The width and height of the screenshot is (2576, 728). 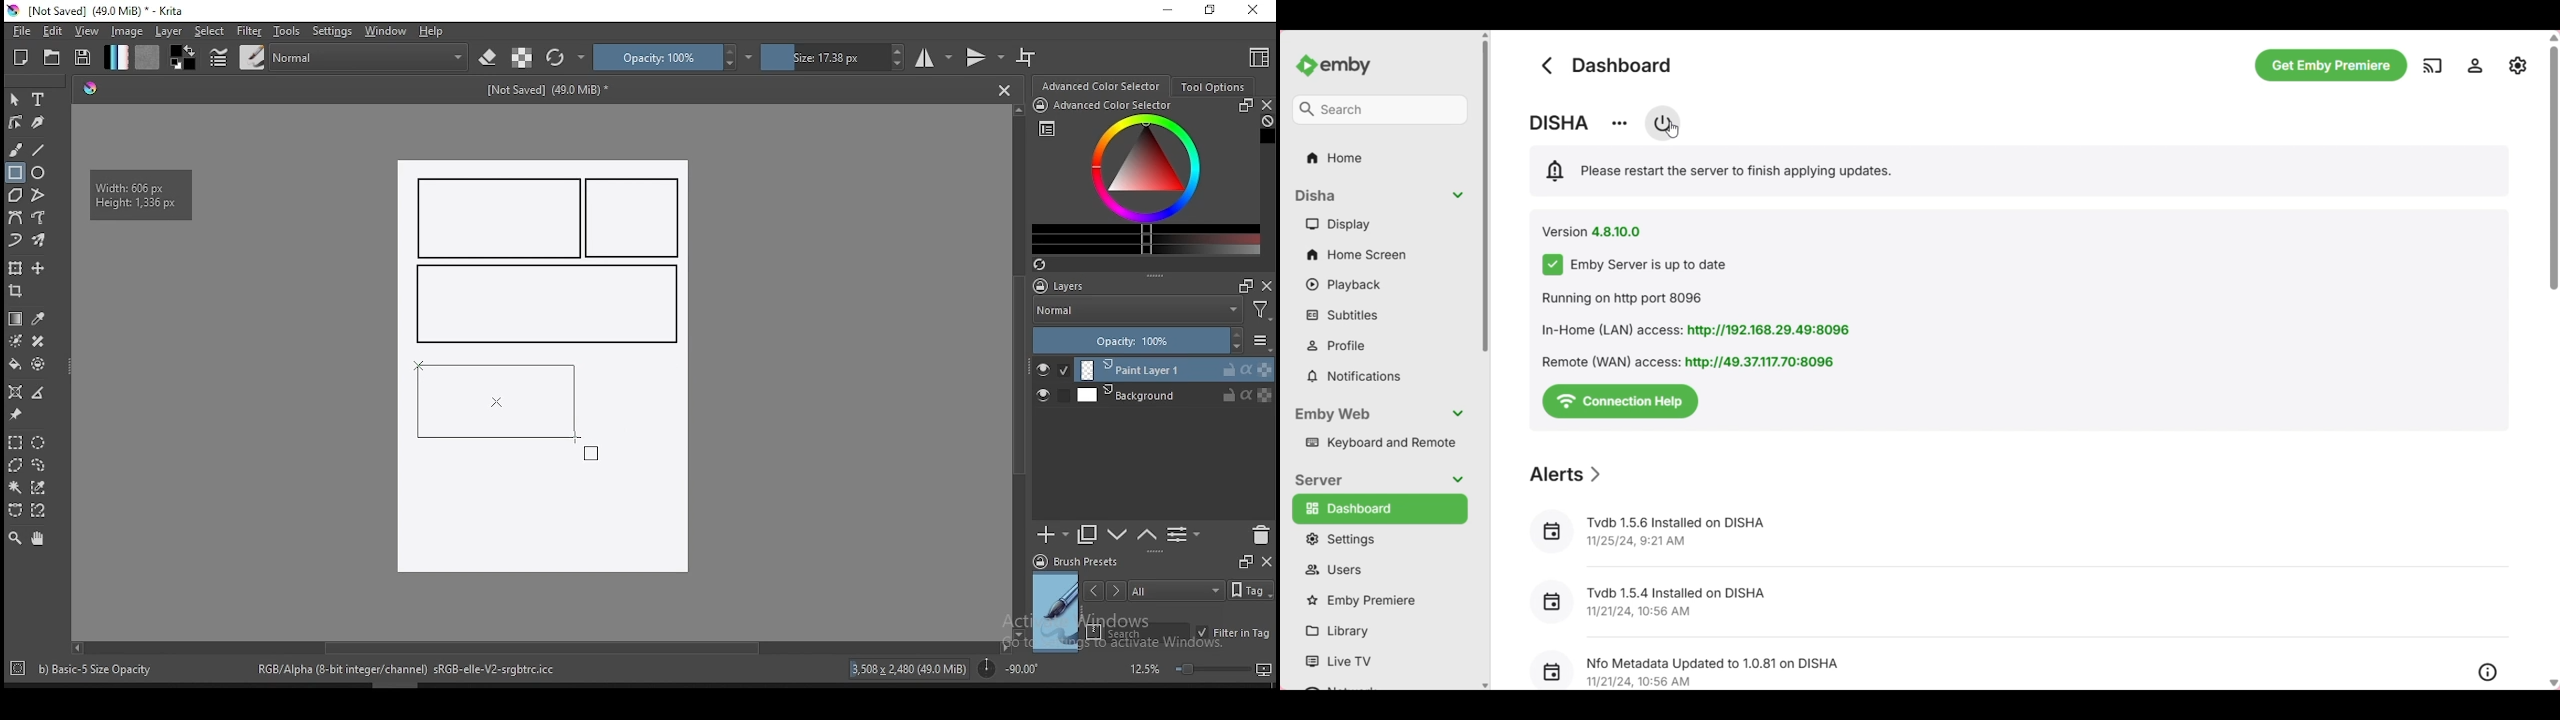 What do you see at coordinates (39, 394) in the screenshot?
I see `measure distance between two points` at bounding box center [39, 394].